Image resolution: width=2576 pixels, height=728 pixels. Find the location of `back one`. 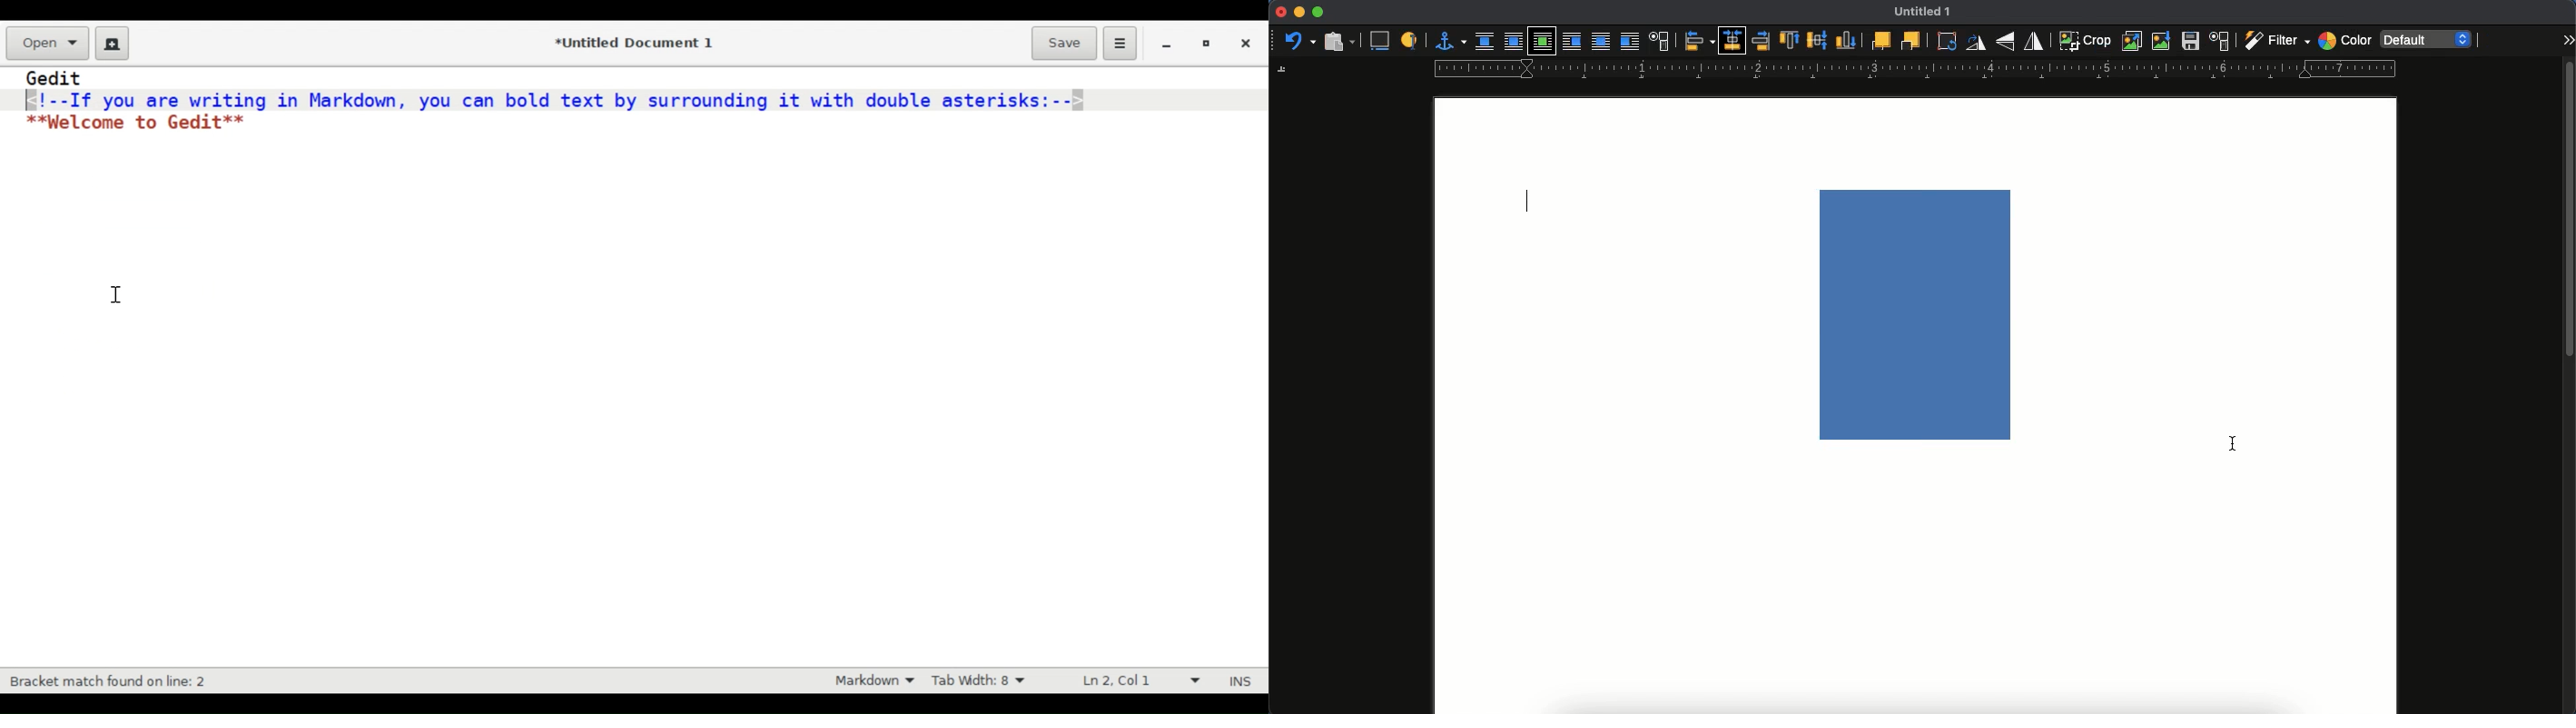

back one is located at coordinates (1912, 42).